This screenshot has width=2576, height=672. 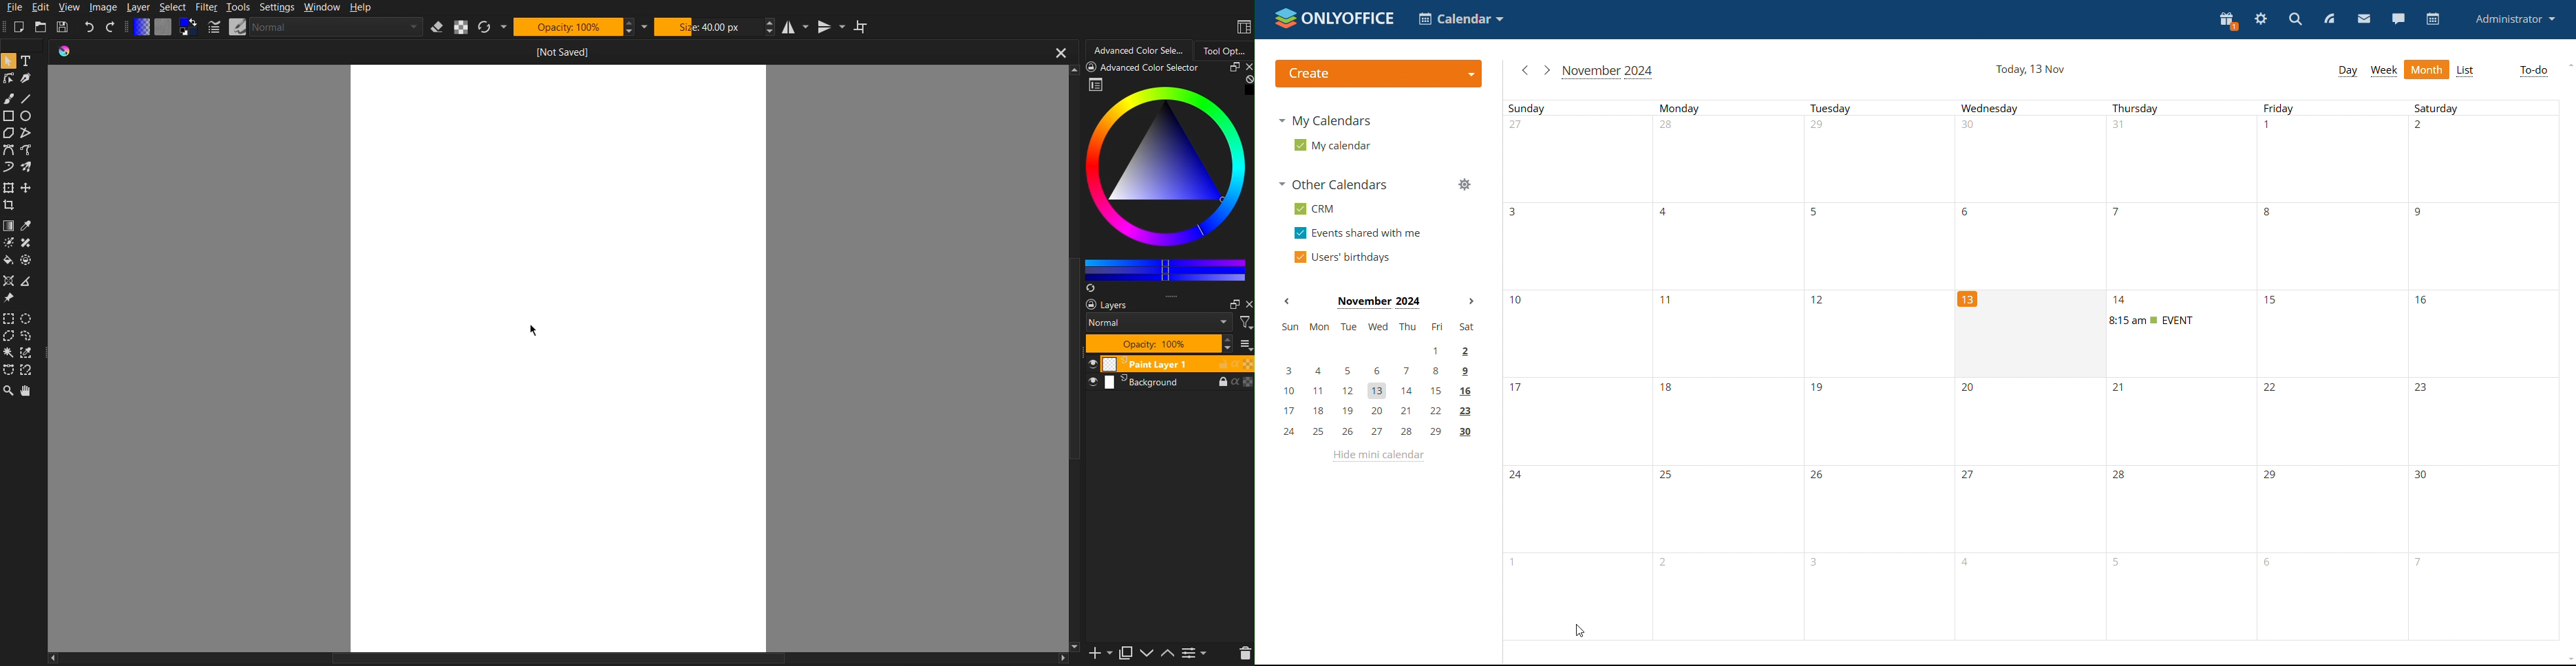 I want to click on Pan, so click(x=29, y=391).